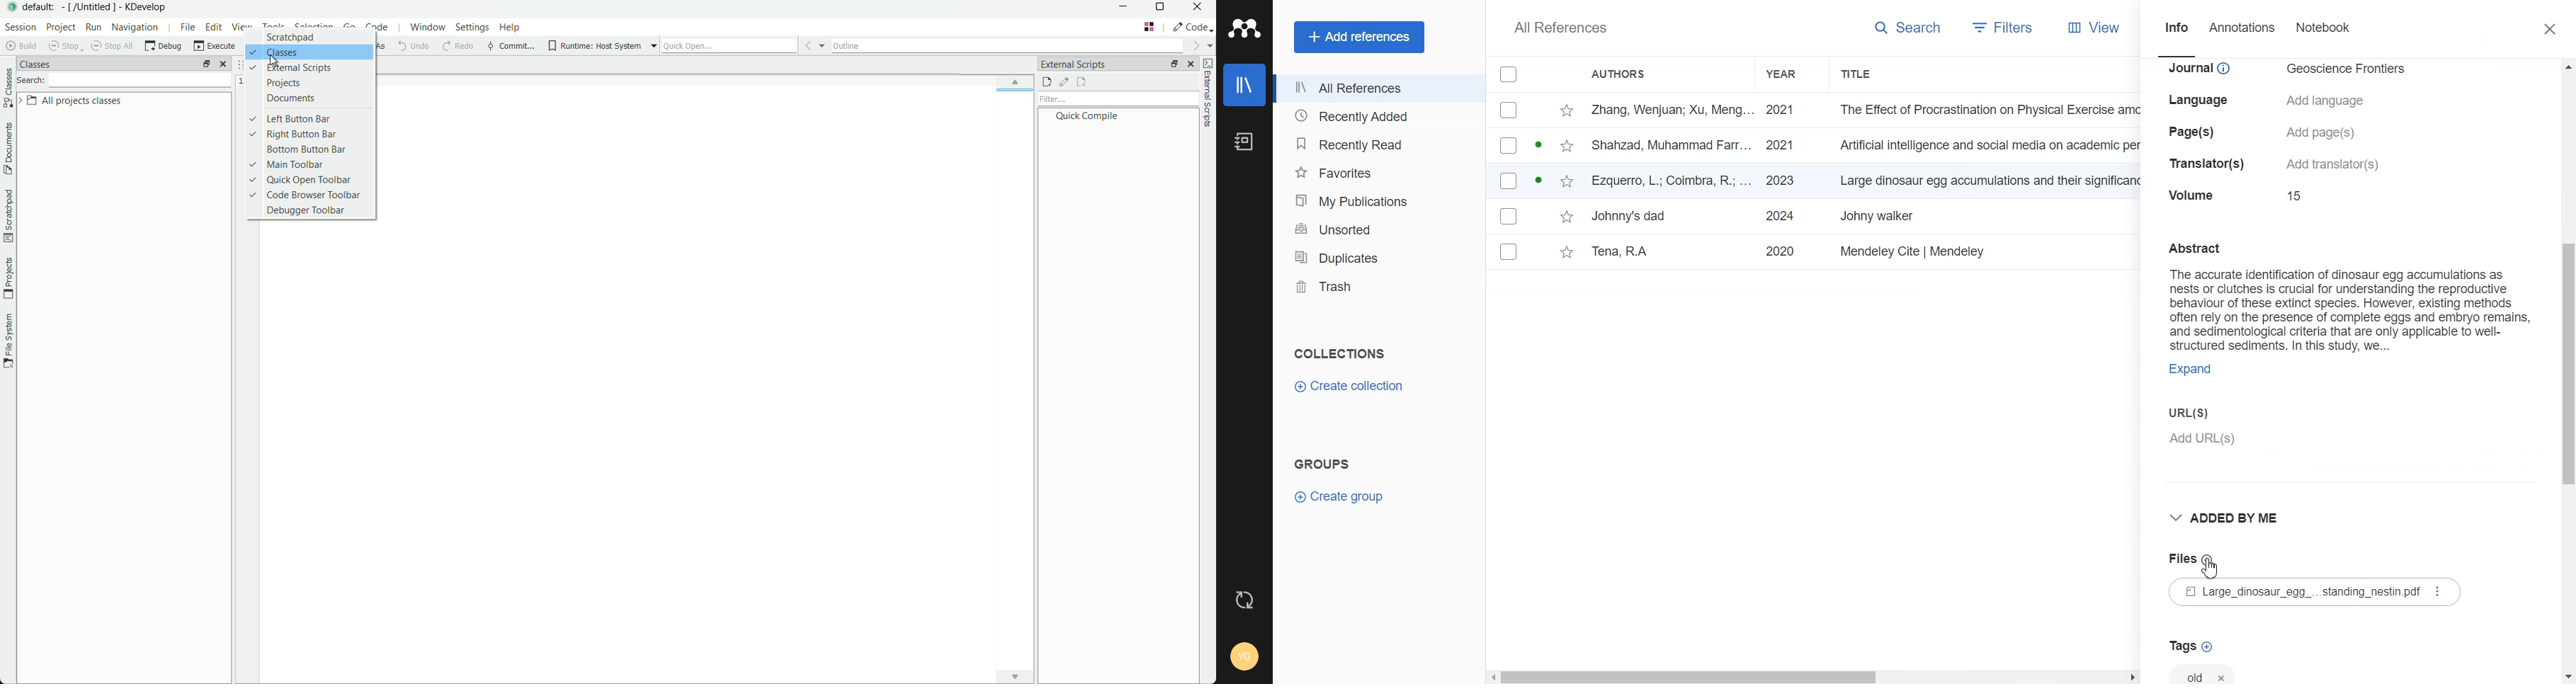 This screenshot has height=700, width=2576. What do you see at coordinates (2244, 29) in the screenshot?
I see `Annotations` at bounding box center [2244, 29].